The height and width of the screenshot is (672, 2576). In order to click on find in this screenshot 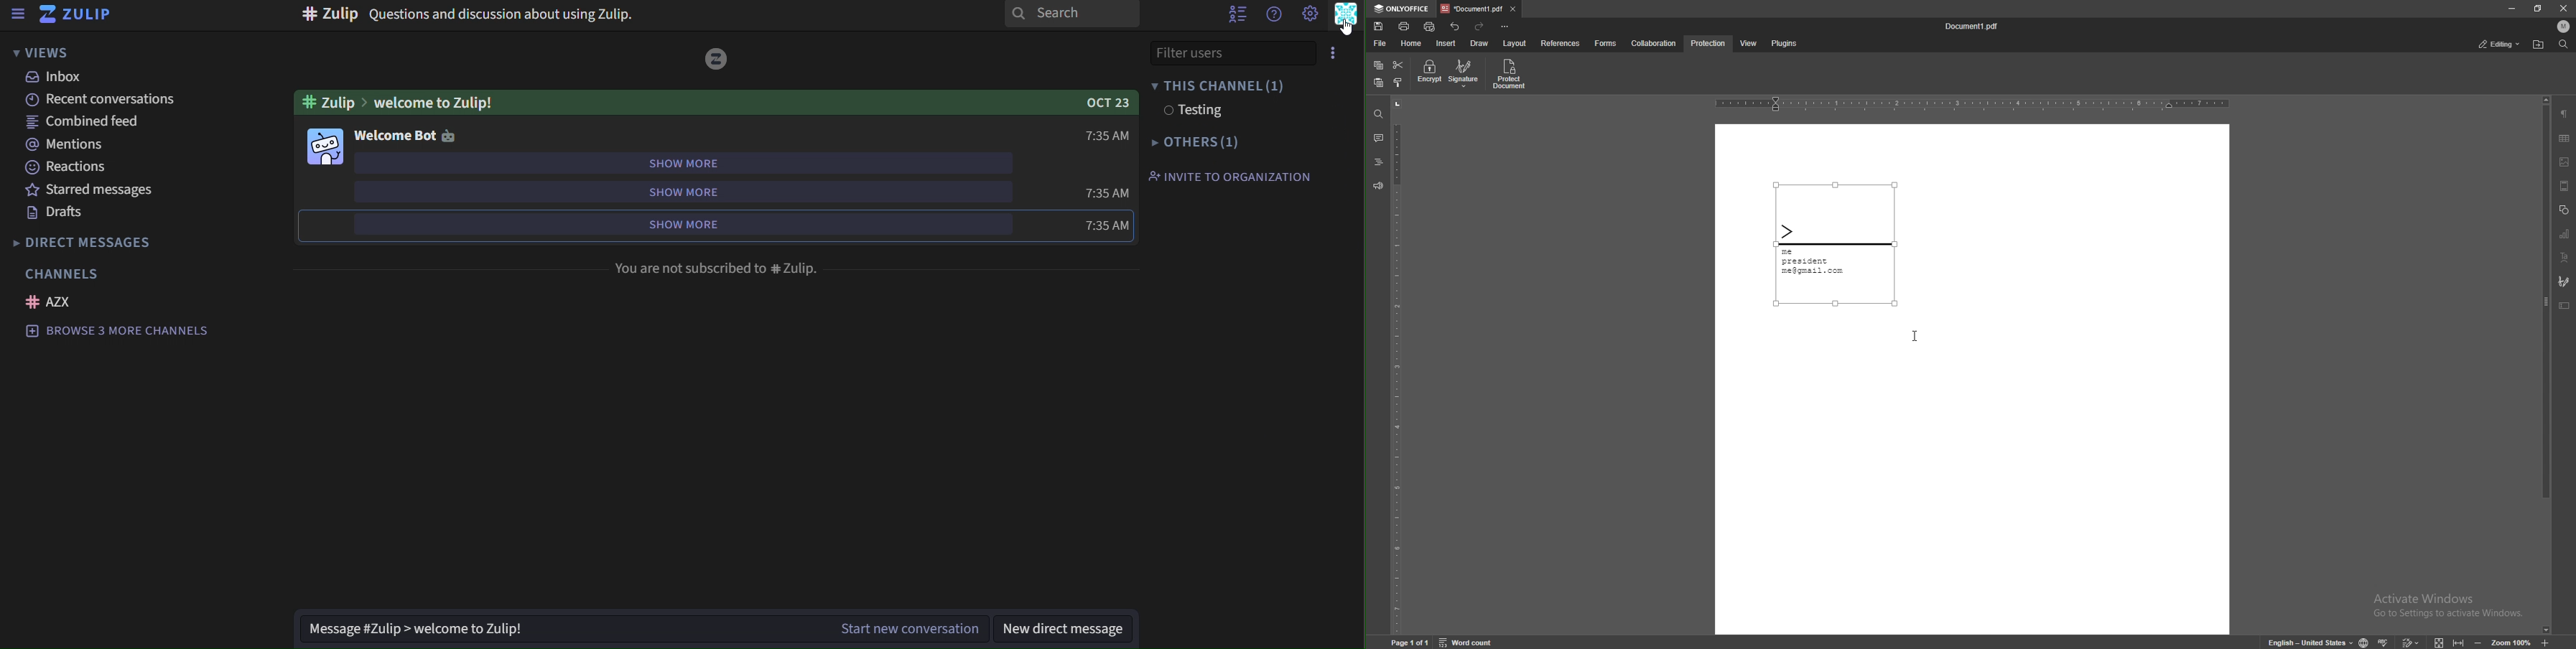, I will do `click(2563, 45)`.